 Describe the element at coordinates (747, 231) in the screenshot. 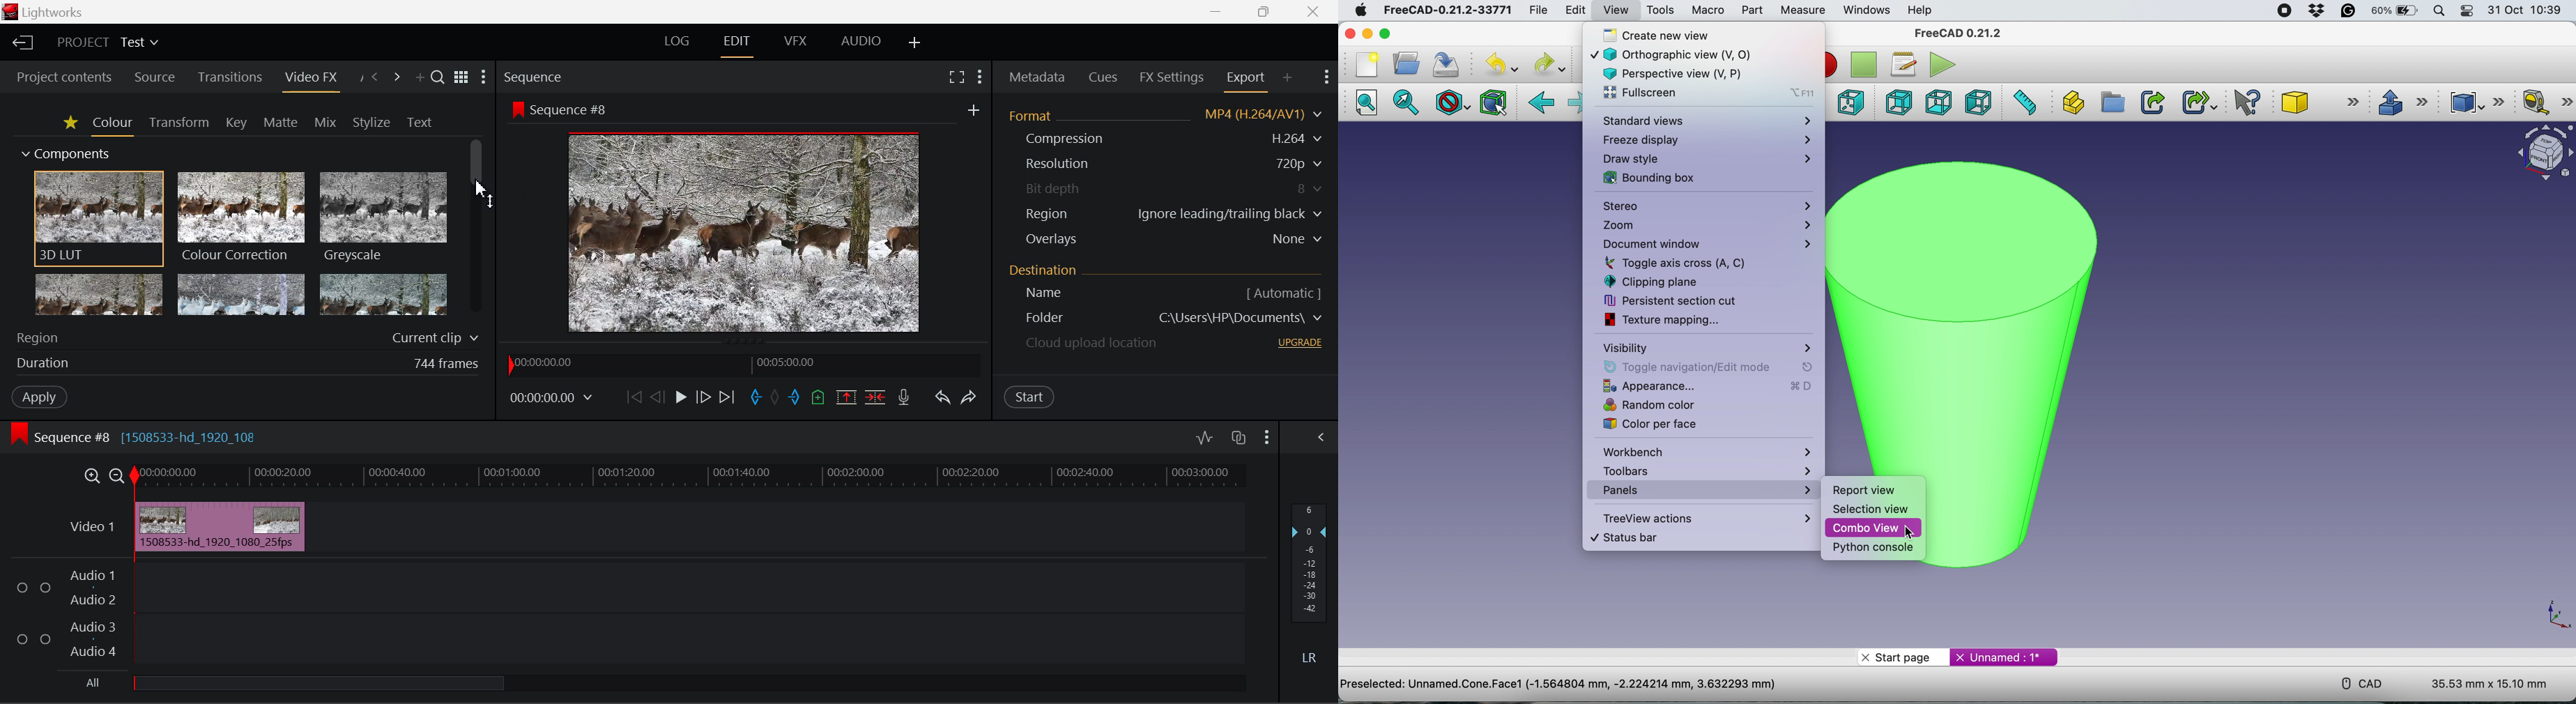

I see `Sequence Preview Screen` at that location.